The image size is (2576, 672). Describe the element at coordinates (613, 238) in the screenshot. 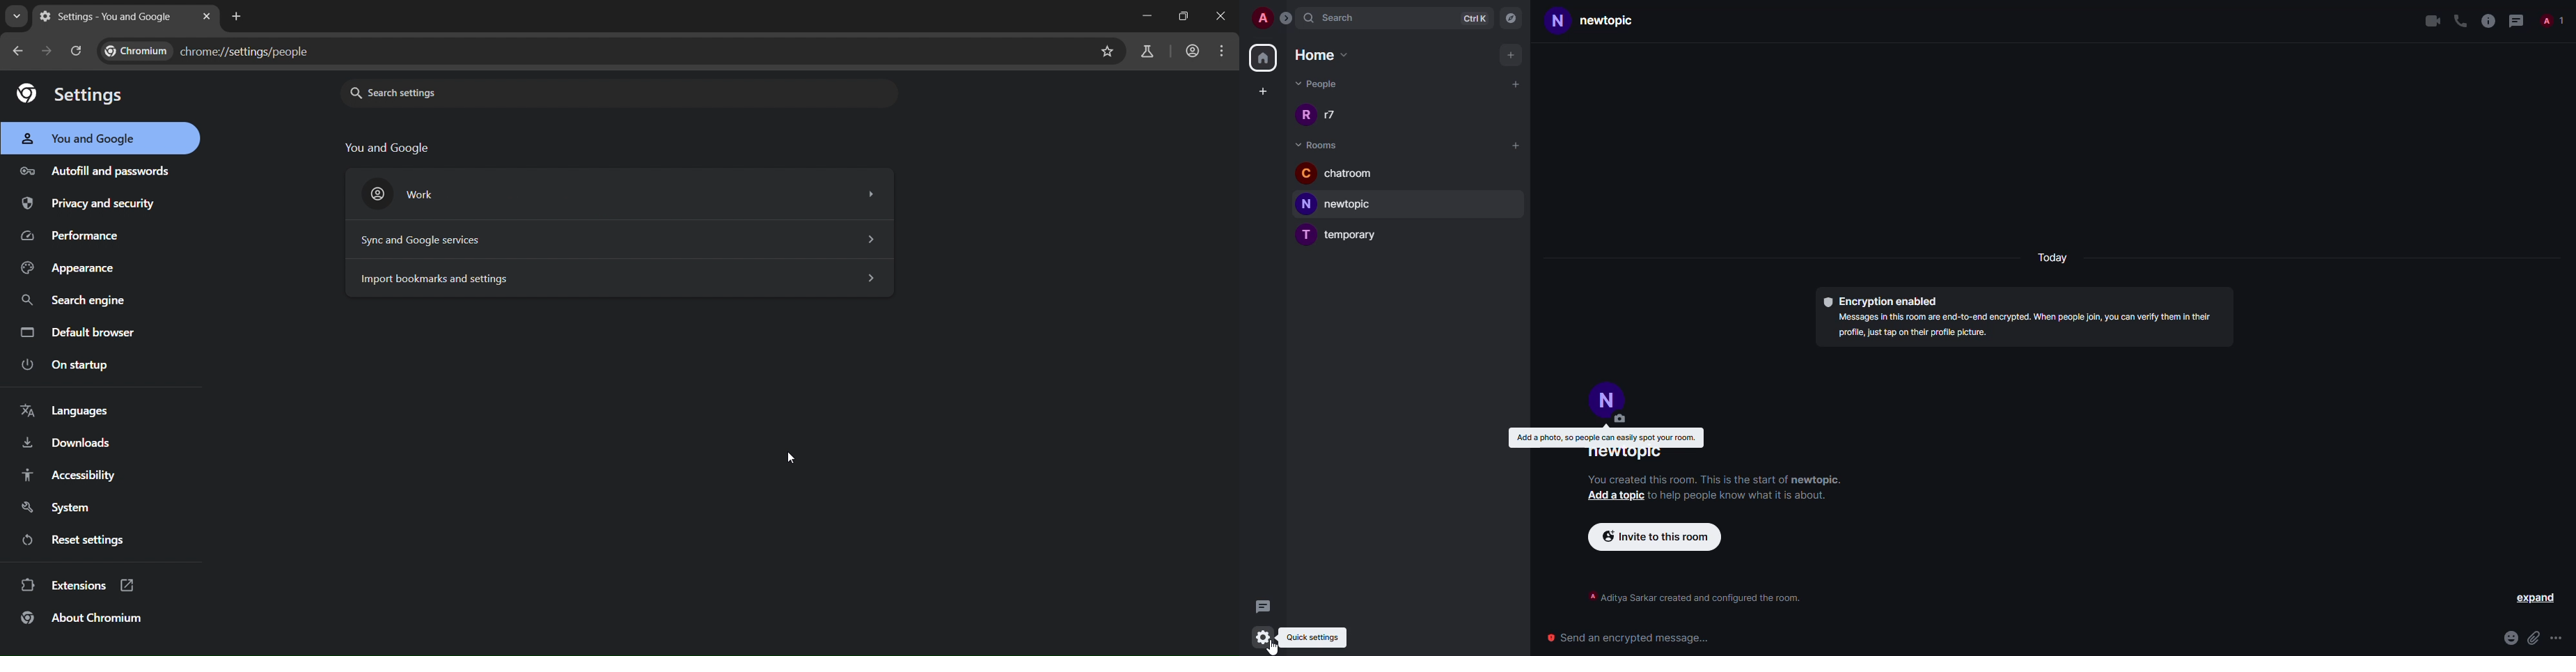

I see `sync and google services` at that location.